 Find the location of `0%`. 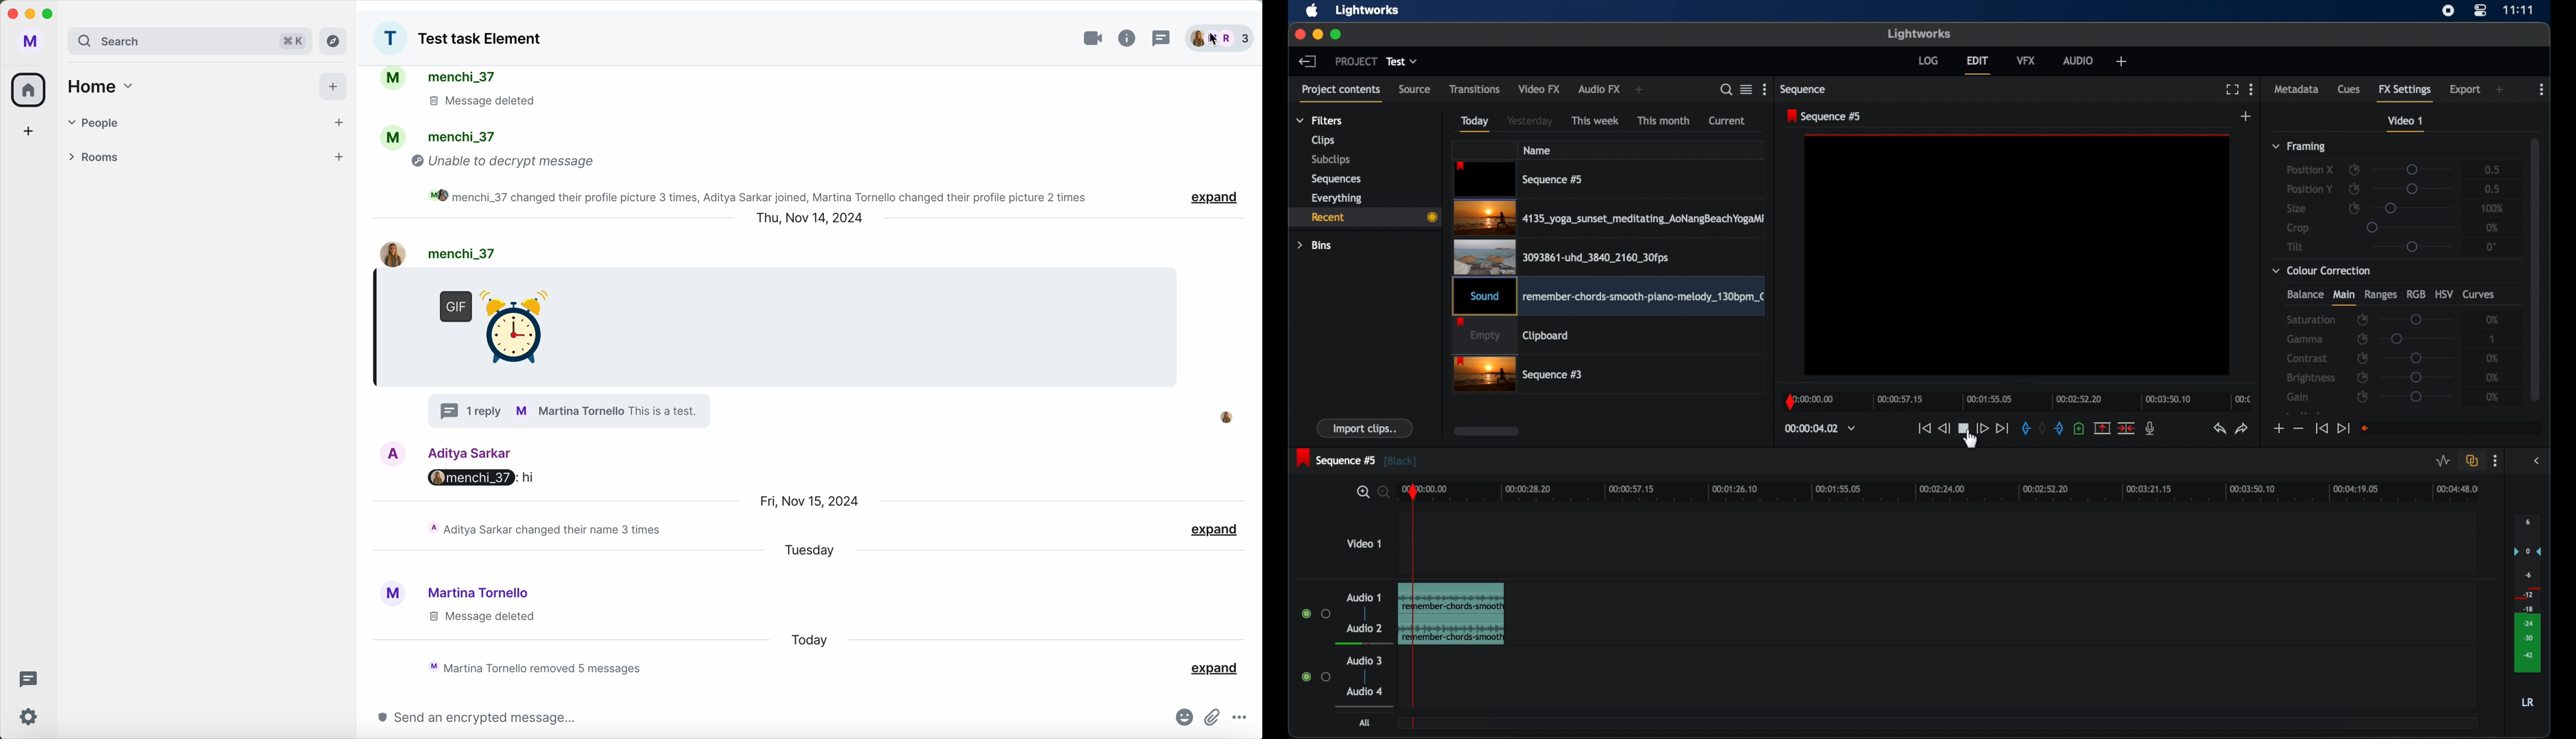

0% is located at coordinates (2493, 318).